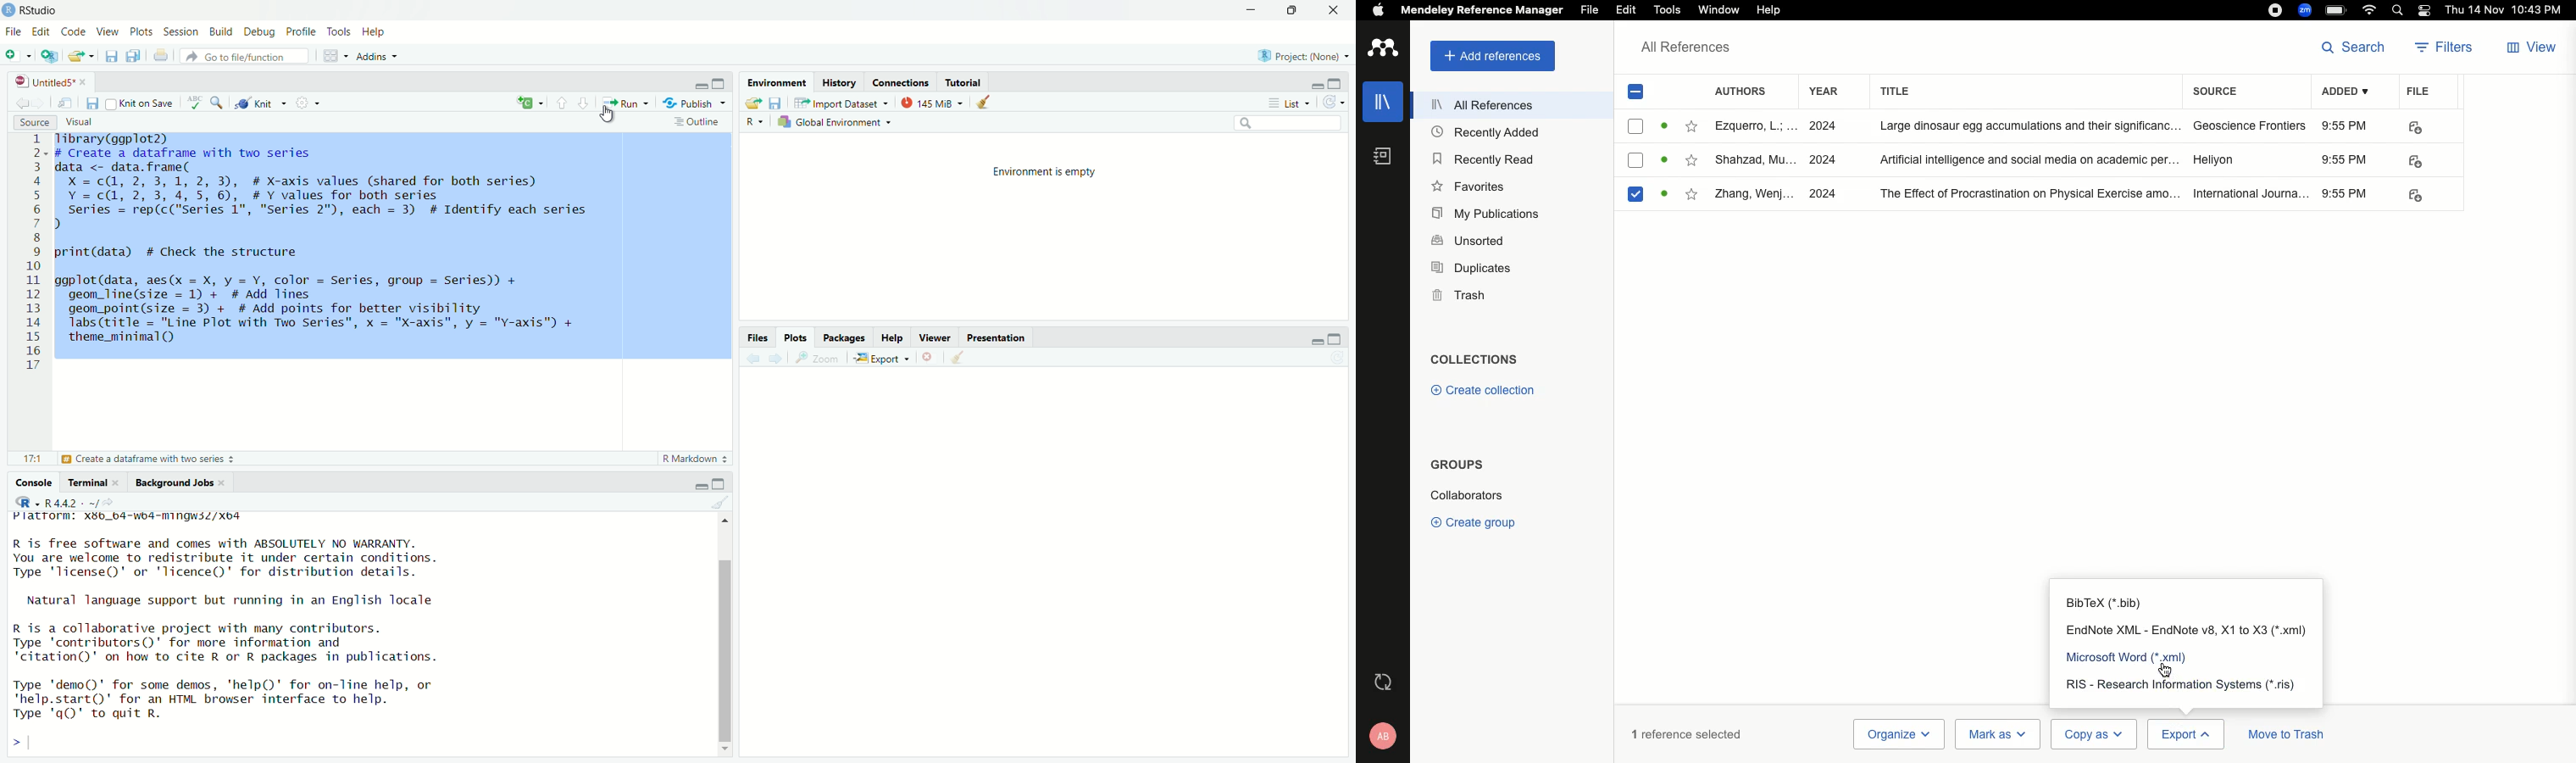 This screenshot has width=2576, height=784. Describe the element at coordinates (32, 741) in the screenshot. I see `input cursor` at that location.